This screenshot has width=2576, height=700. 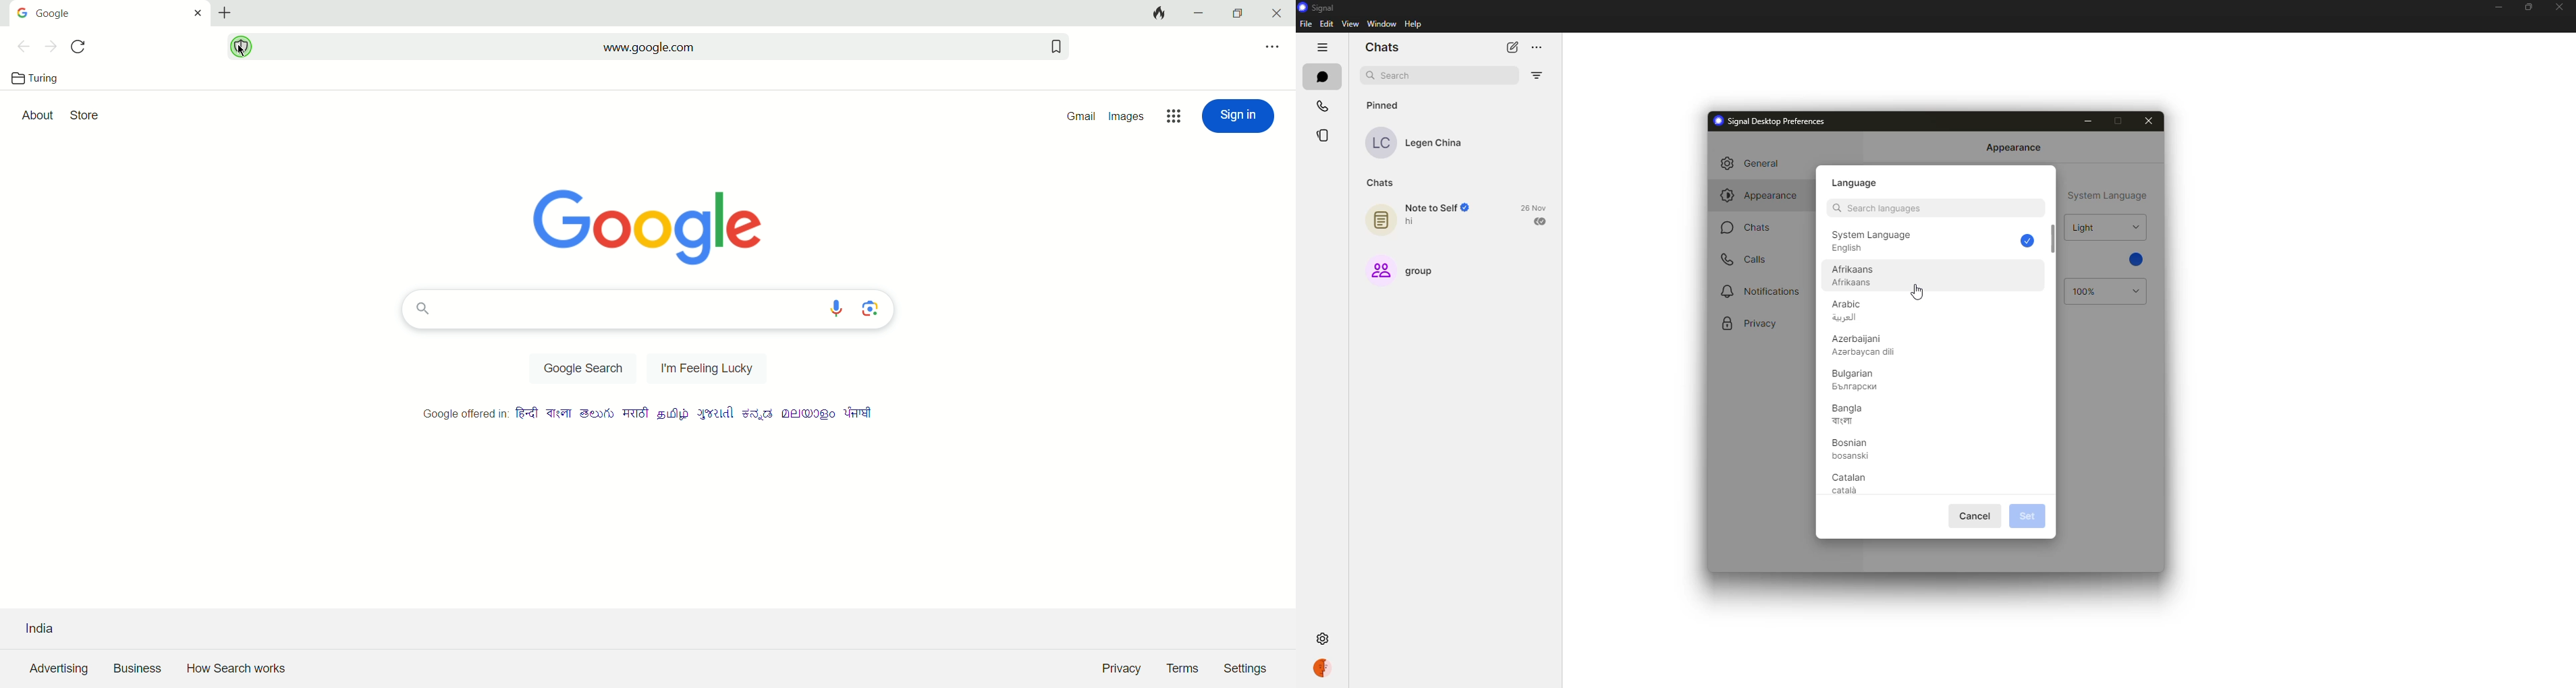 I want to click on catalan, so click(x=1851, y=483).